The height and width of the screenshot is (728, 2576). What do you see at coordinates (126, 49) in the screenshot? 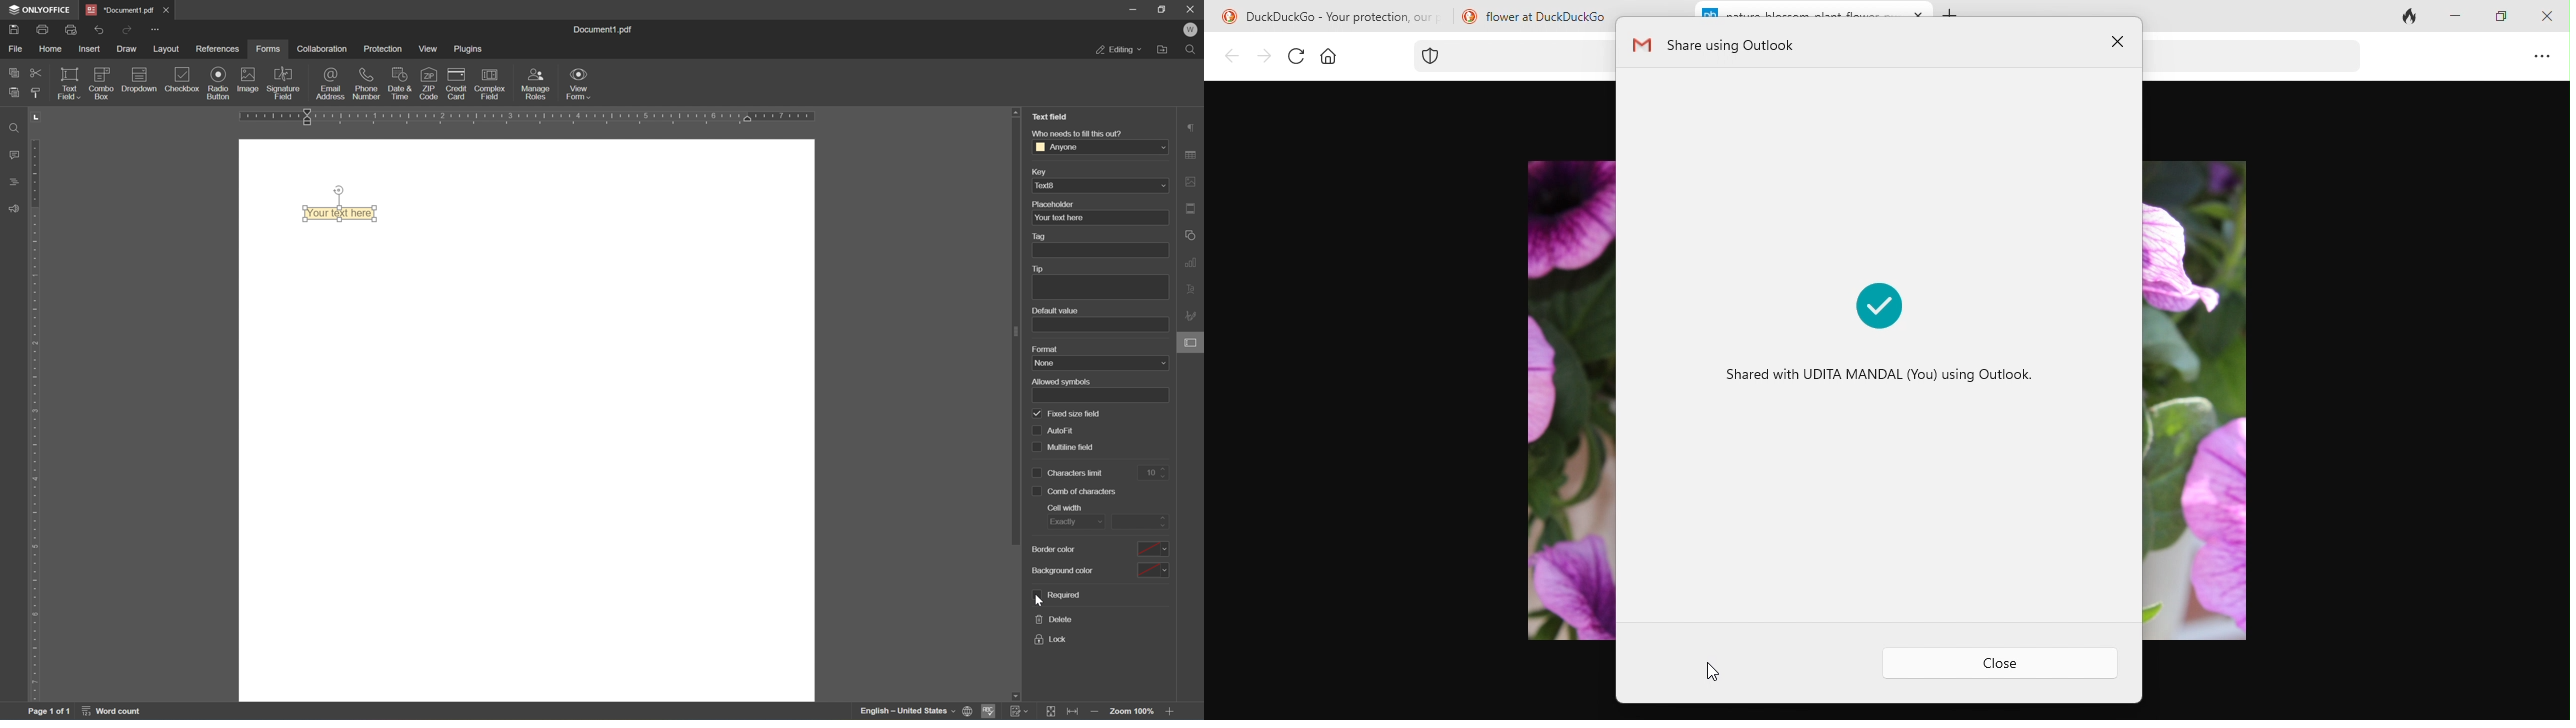
I see `draw` at bounding box center [126, 49].